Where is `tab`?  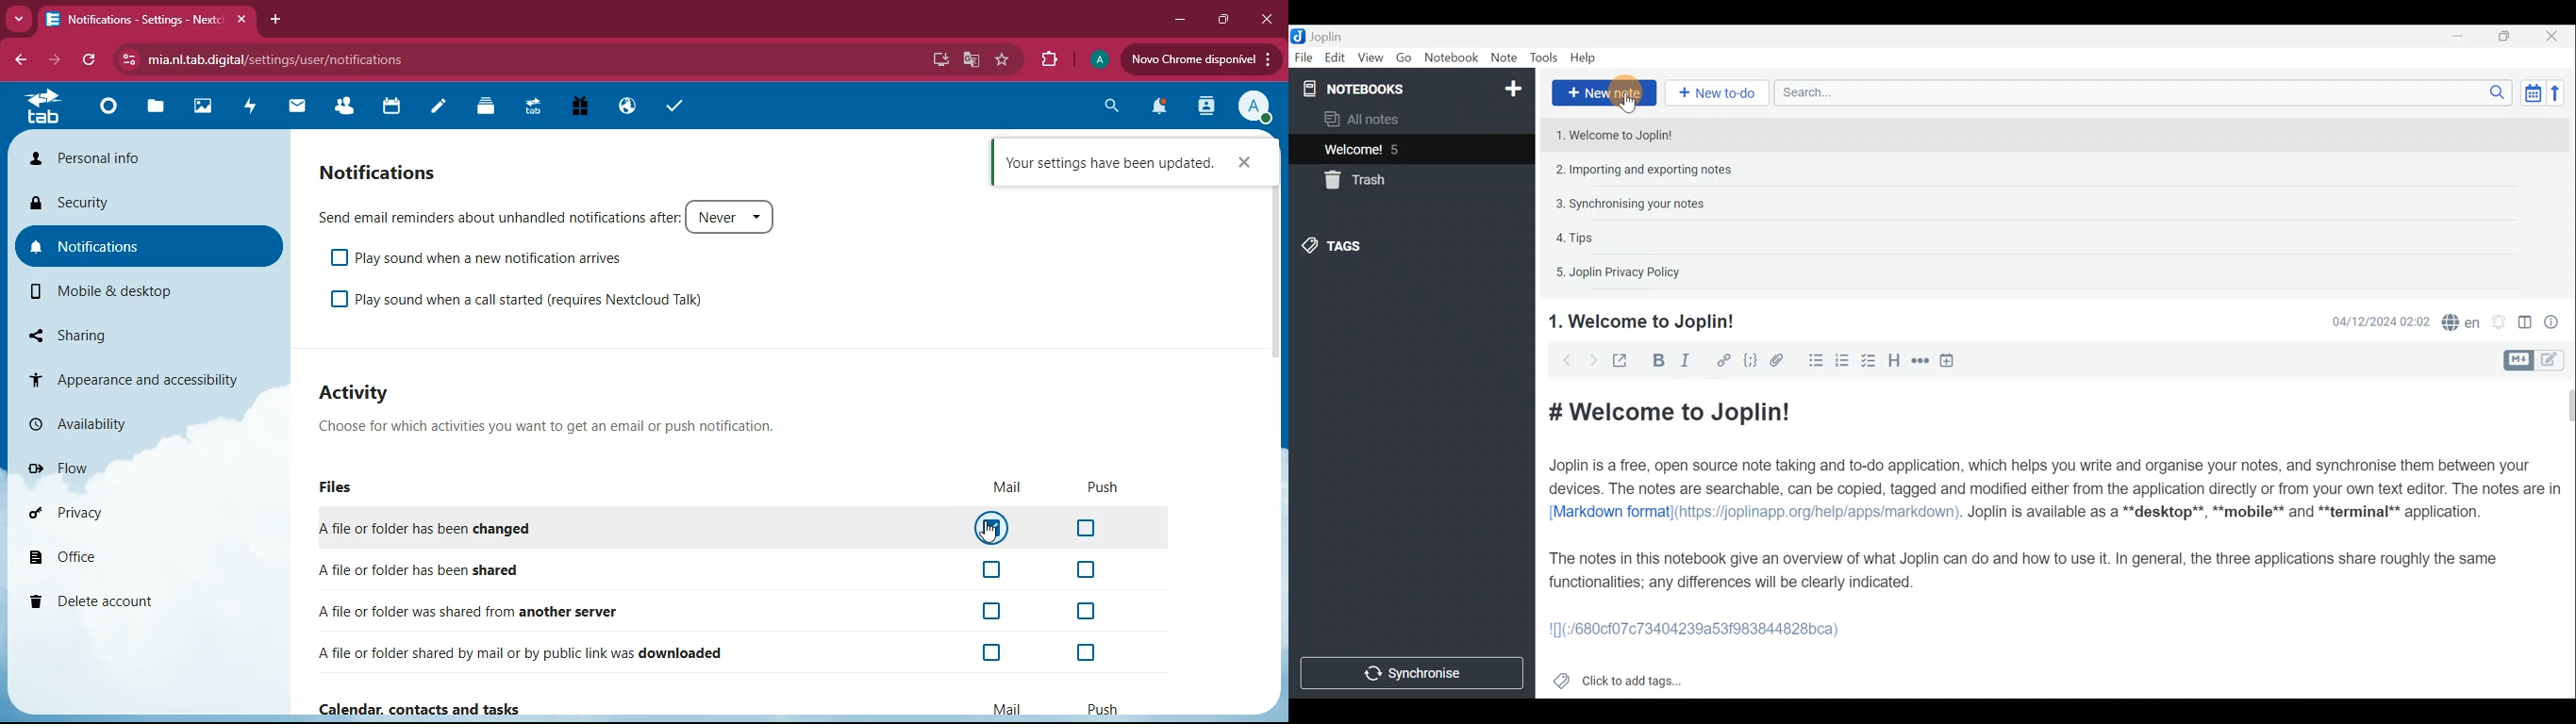
tab is located at coordinates (42, 107).